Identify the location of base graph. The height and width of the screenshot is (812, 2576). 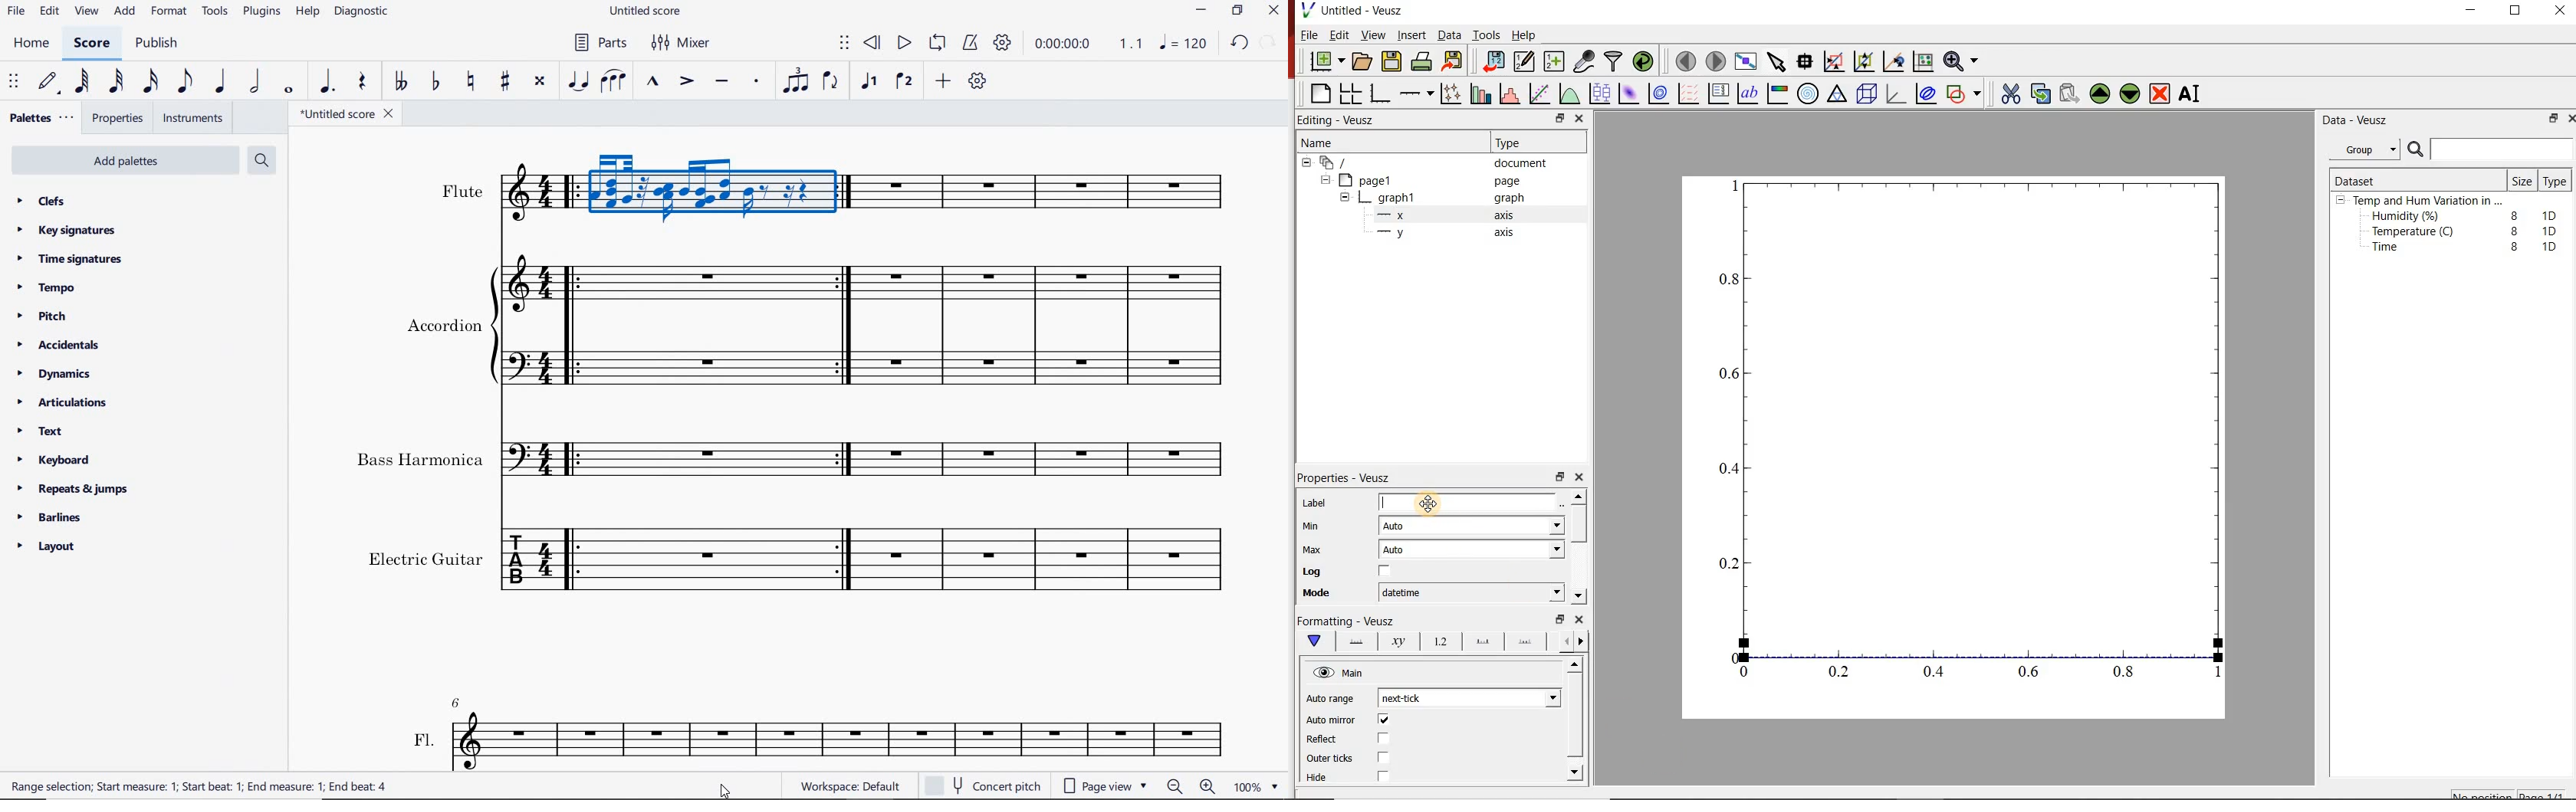
(1382, 91).